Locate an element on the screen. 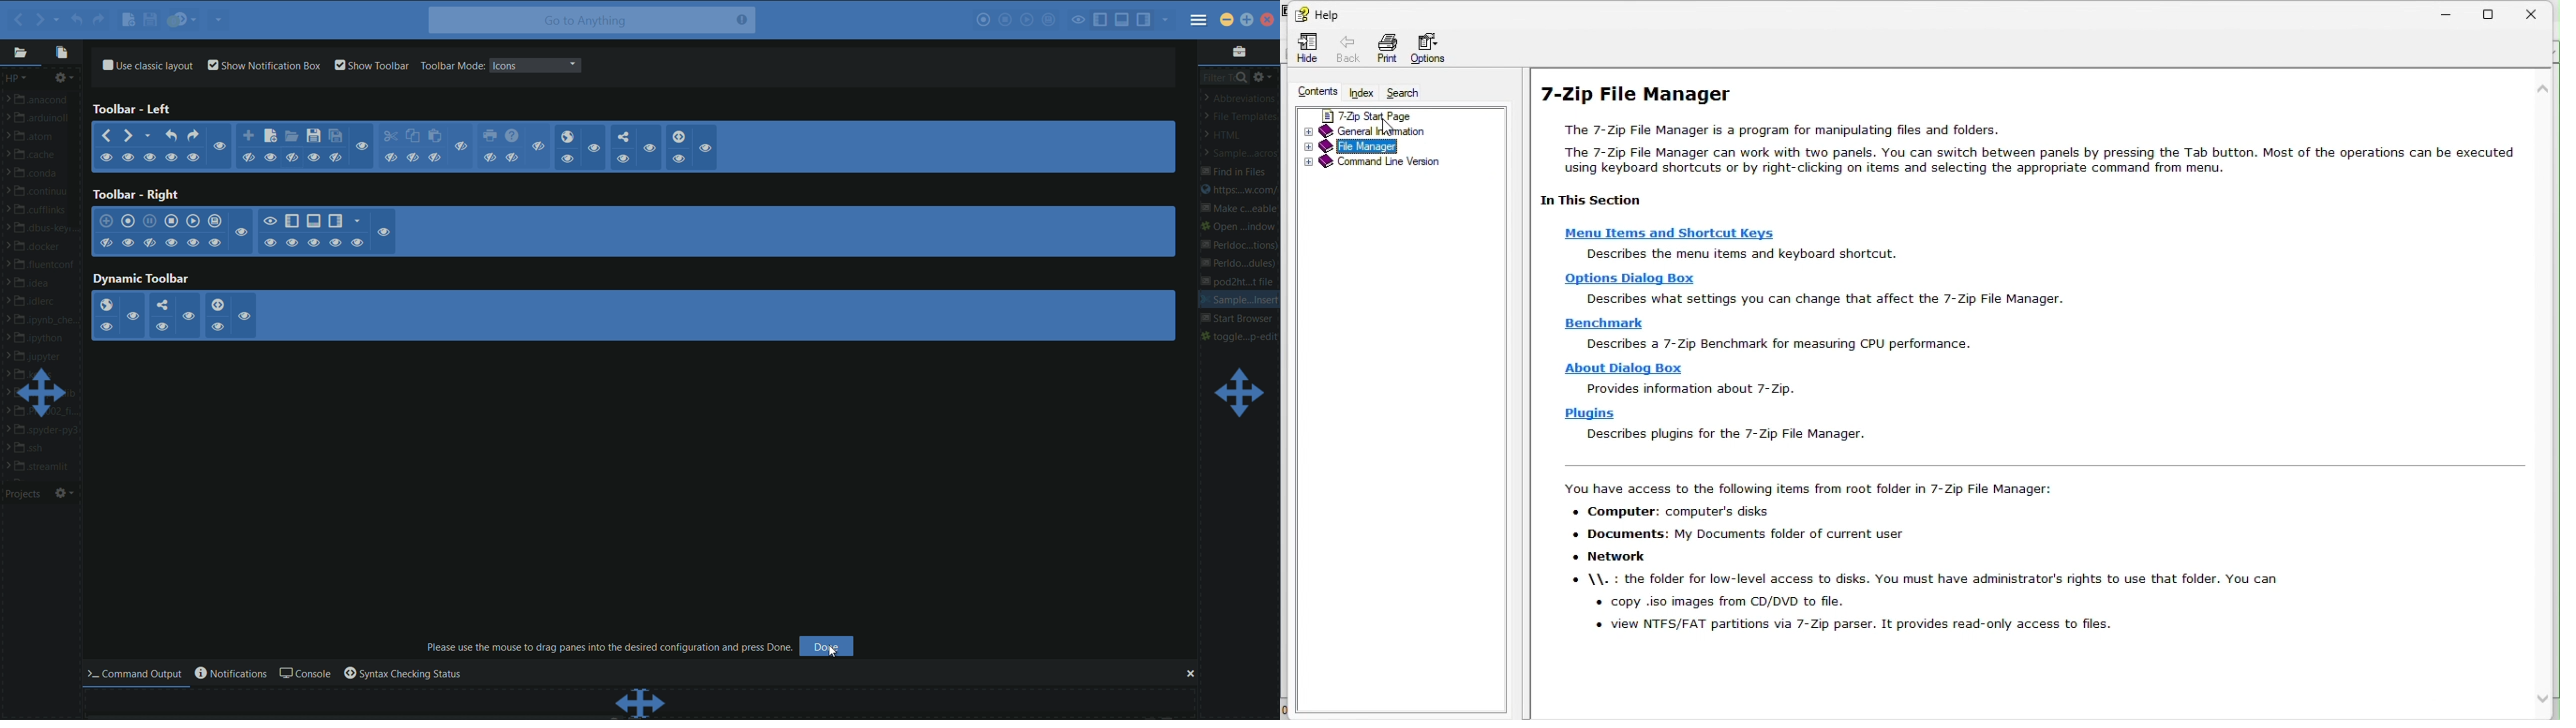 This screenshot has width=2576, height=728. share current file is located at coordinates (160, 305).